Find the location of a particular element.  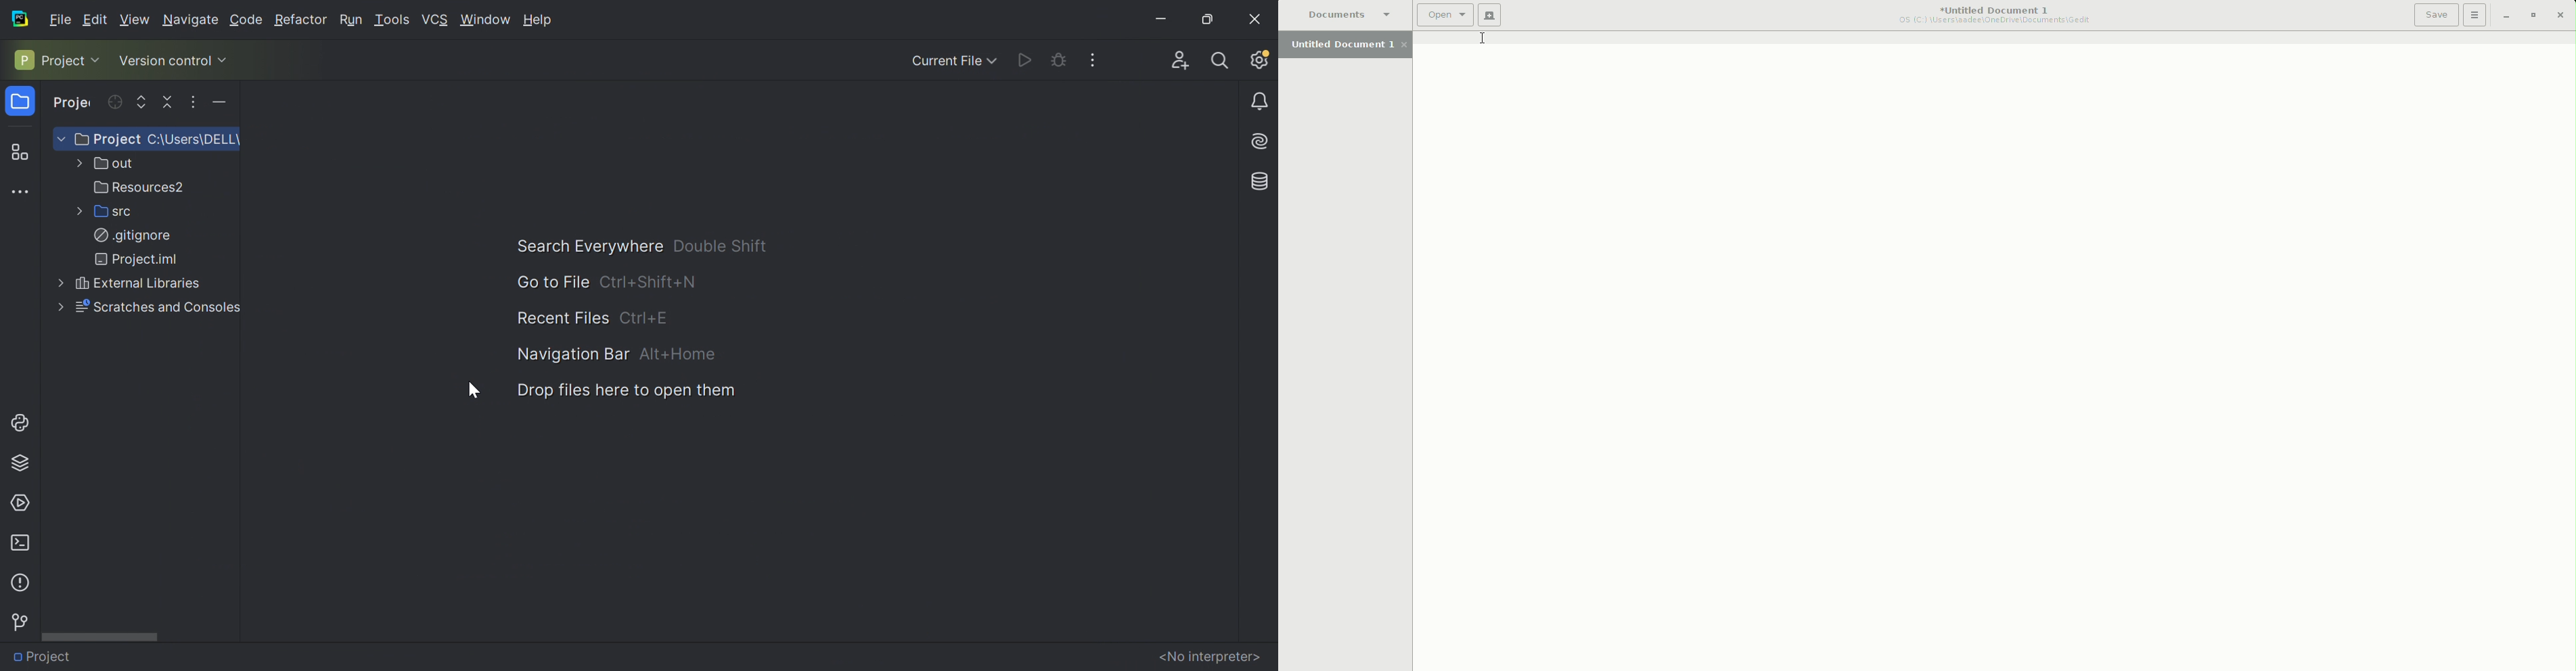

Edit is located at coordinates (98, 19).